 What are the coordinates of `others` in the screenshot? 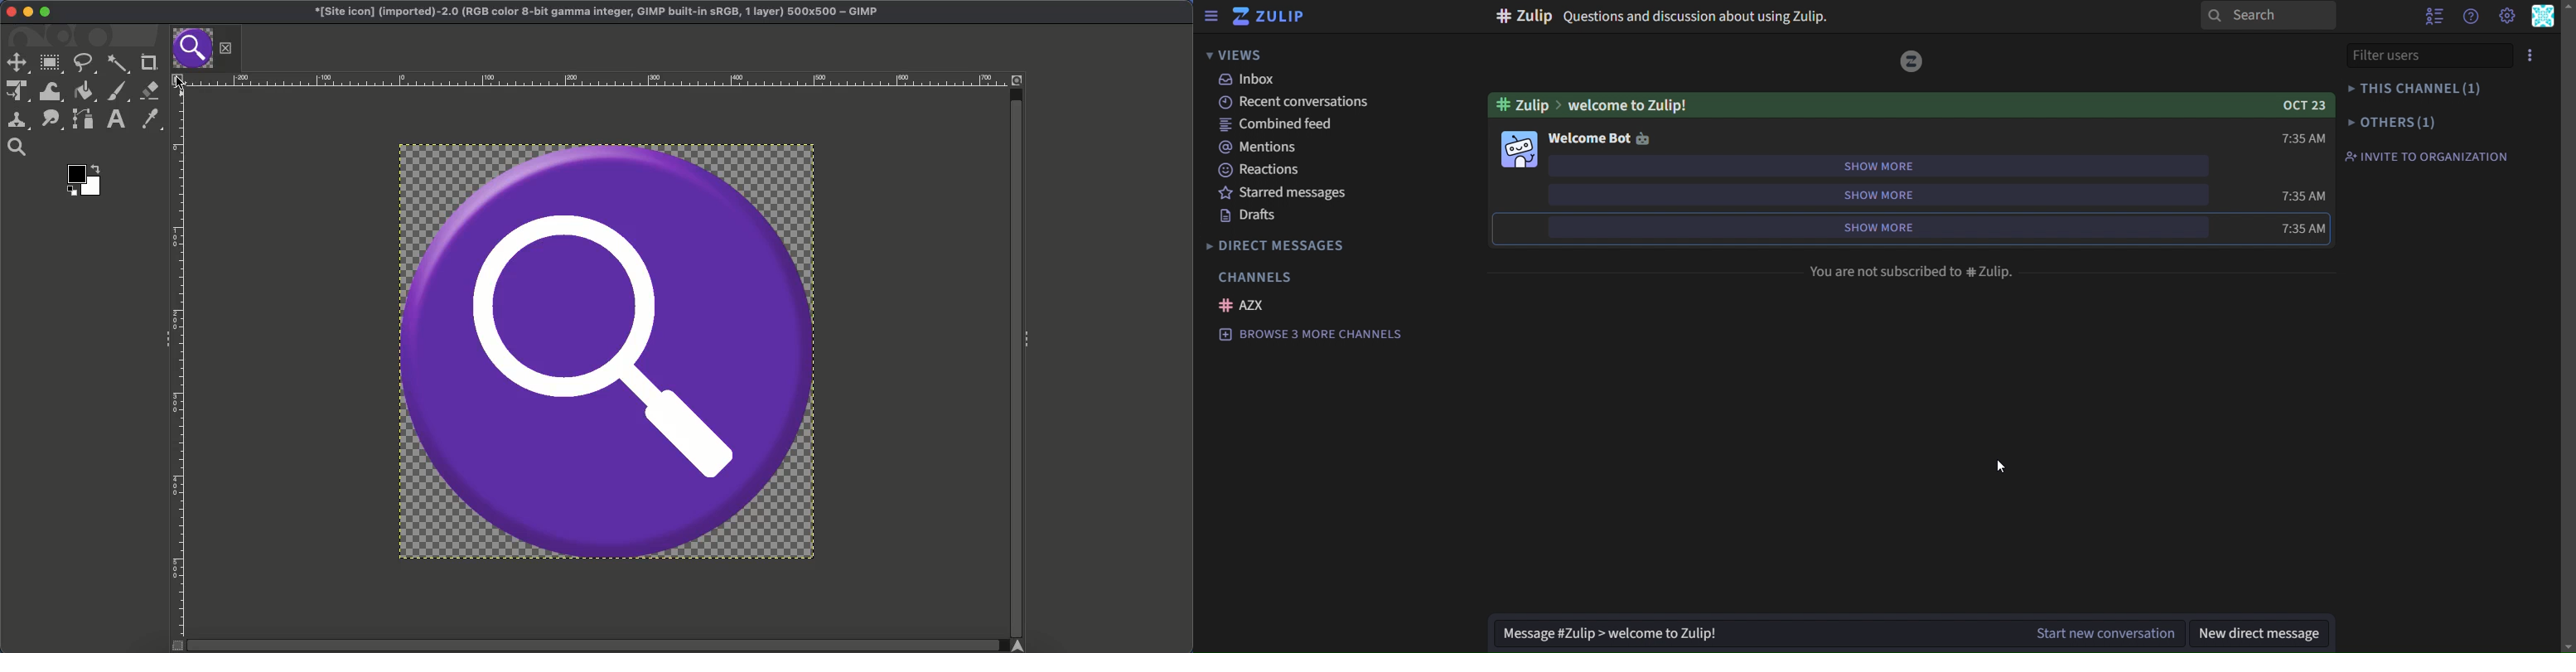 It's located at (2392, 121).